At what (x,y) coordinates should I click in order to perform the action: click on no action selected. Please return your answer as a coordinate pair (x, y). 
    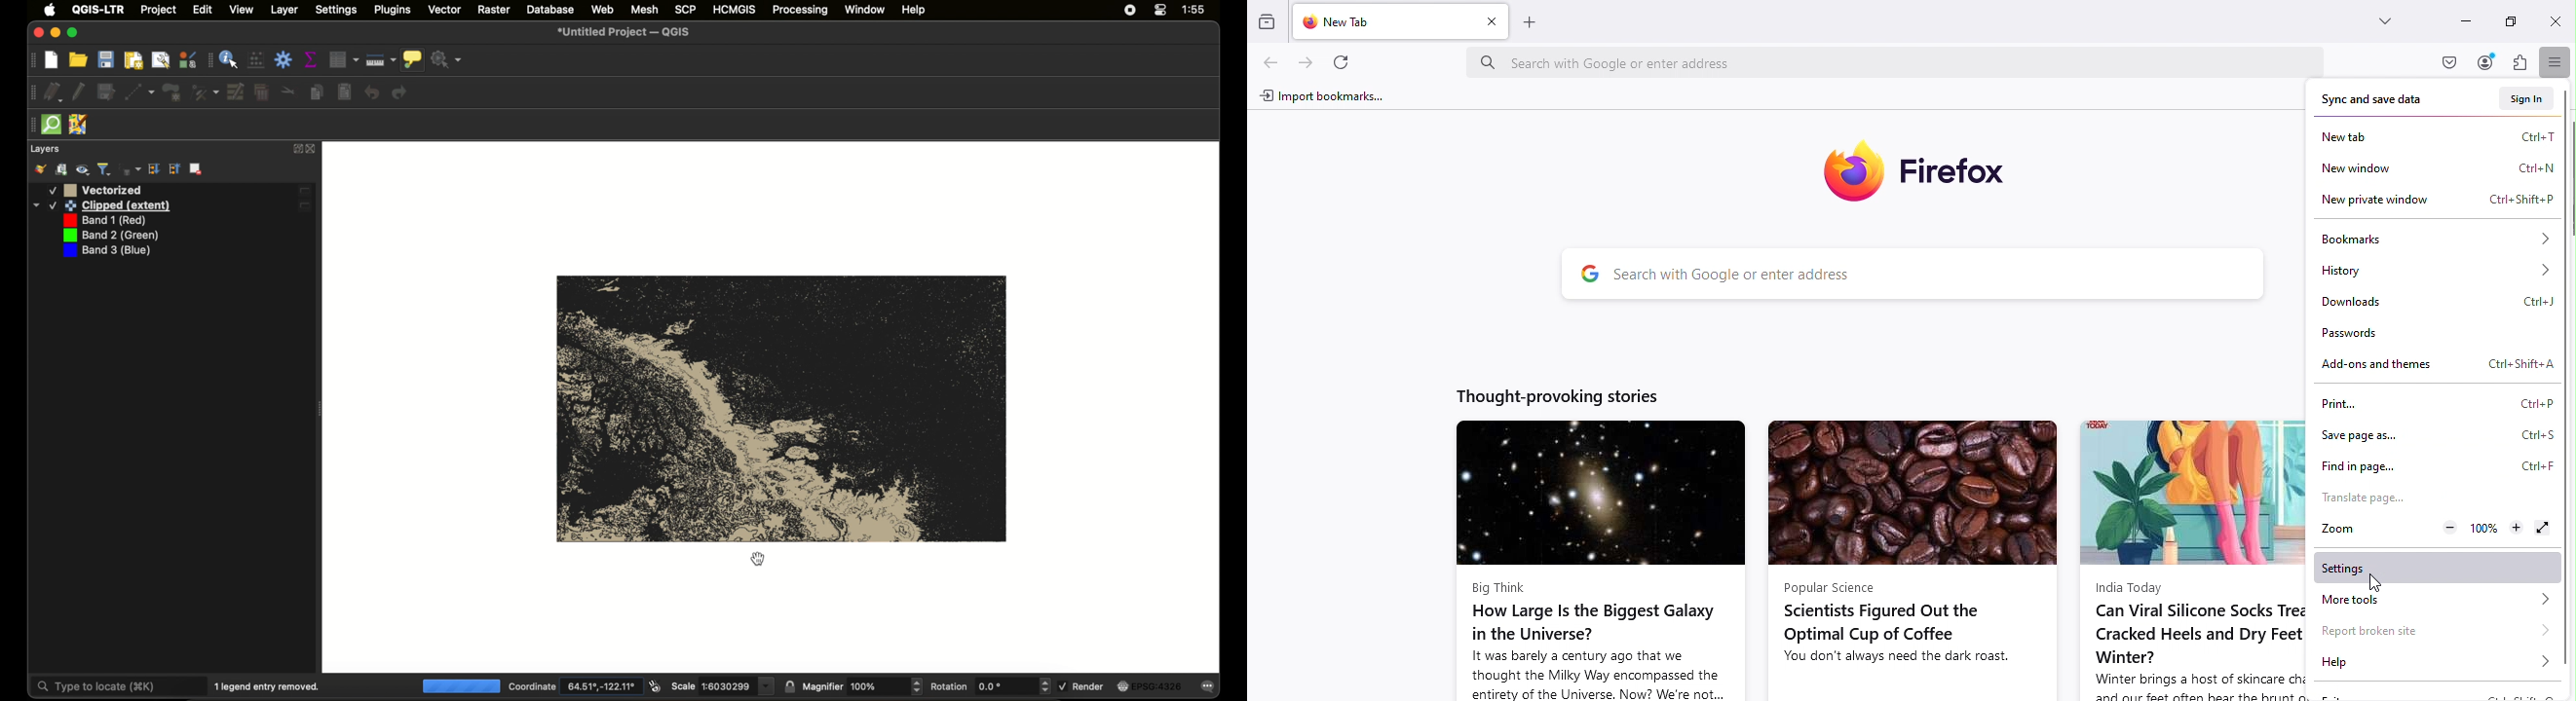
    Looking at the image, I should click on (448, 60).